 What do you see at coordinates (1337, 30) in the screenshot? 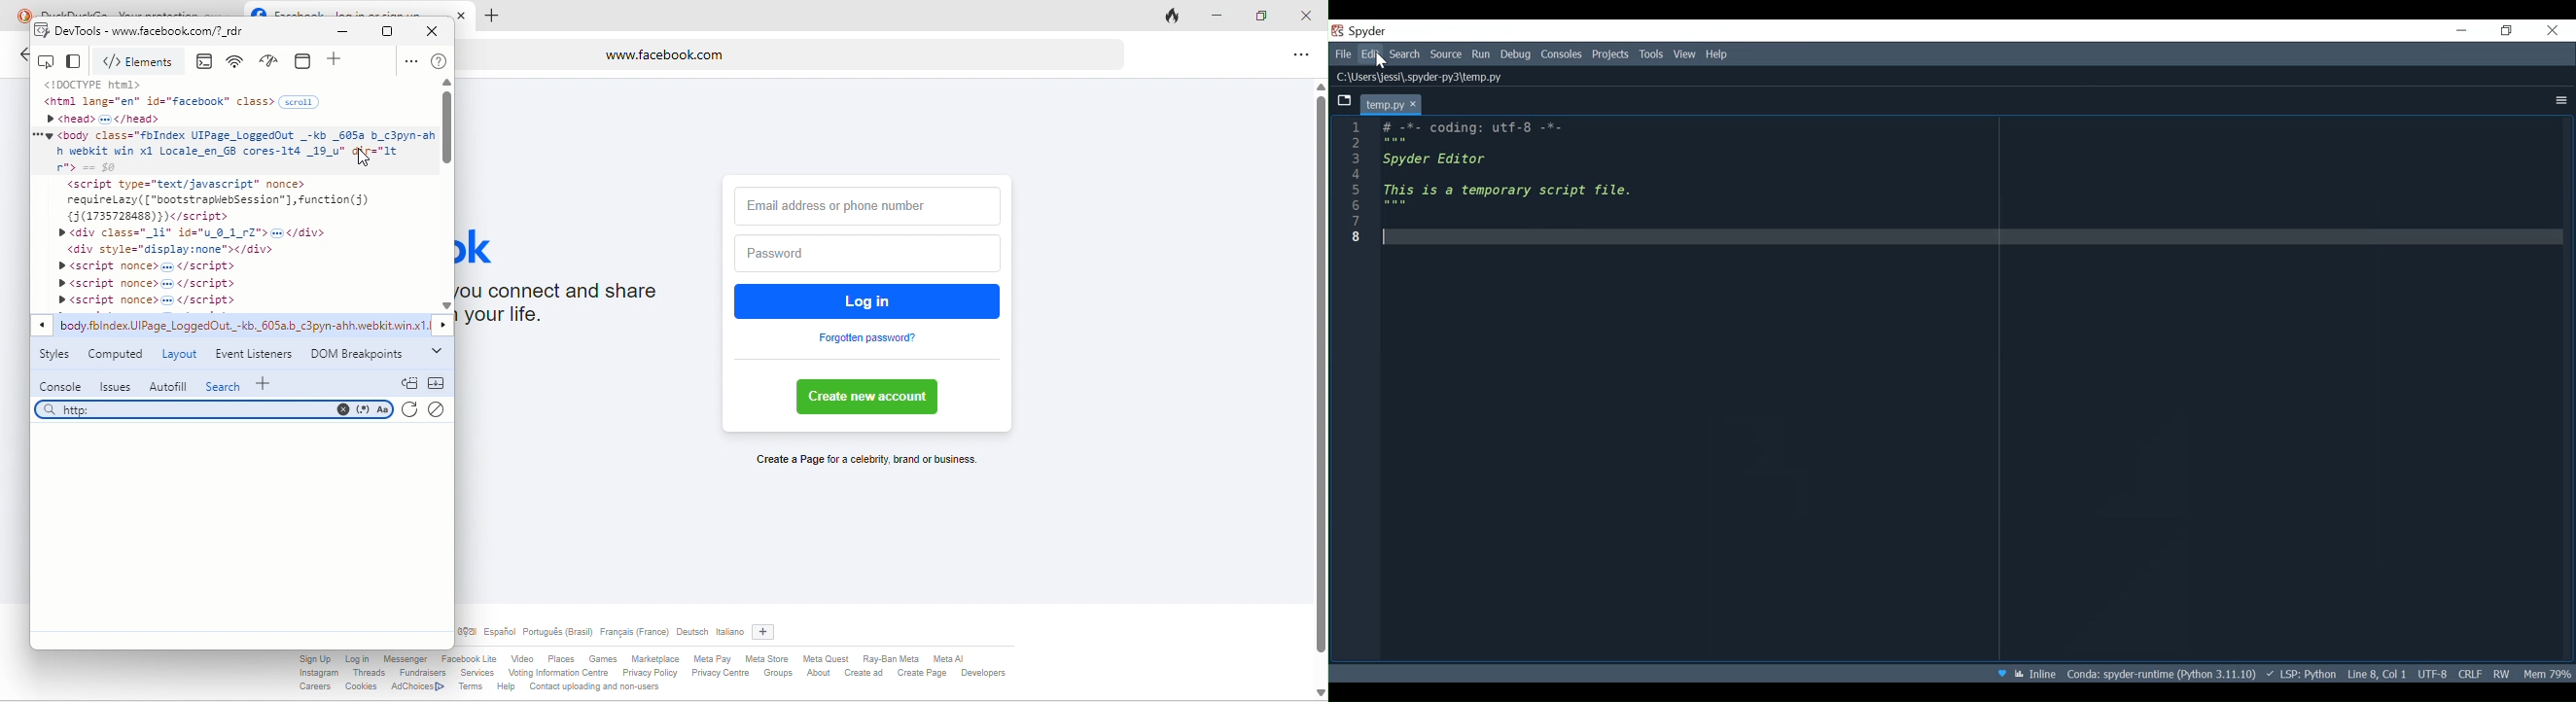
I see `Spyder Desktop Icon` at bounding box center [1337, 30].